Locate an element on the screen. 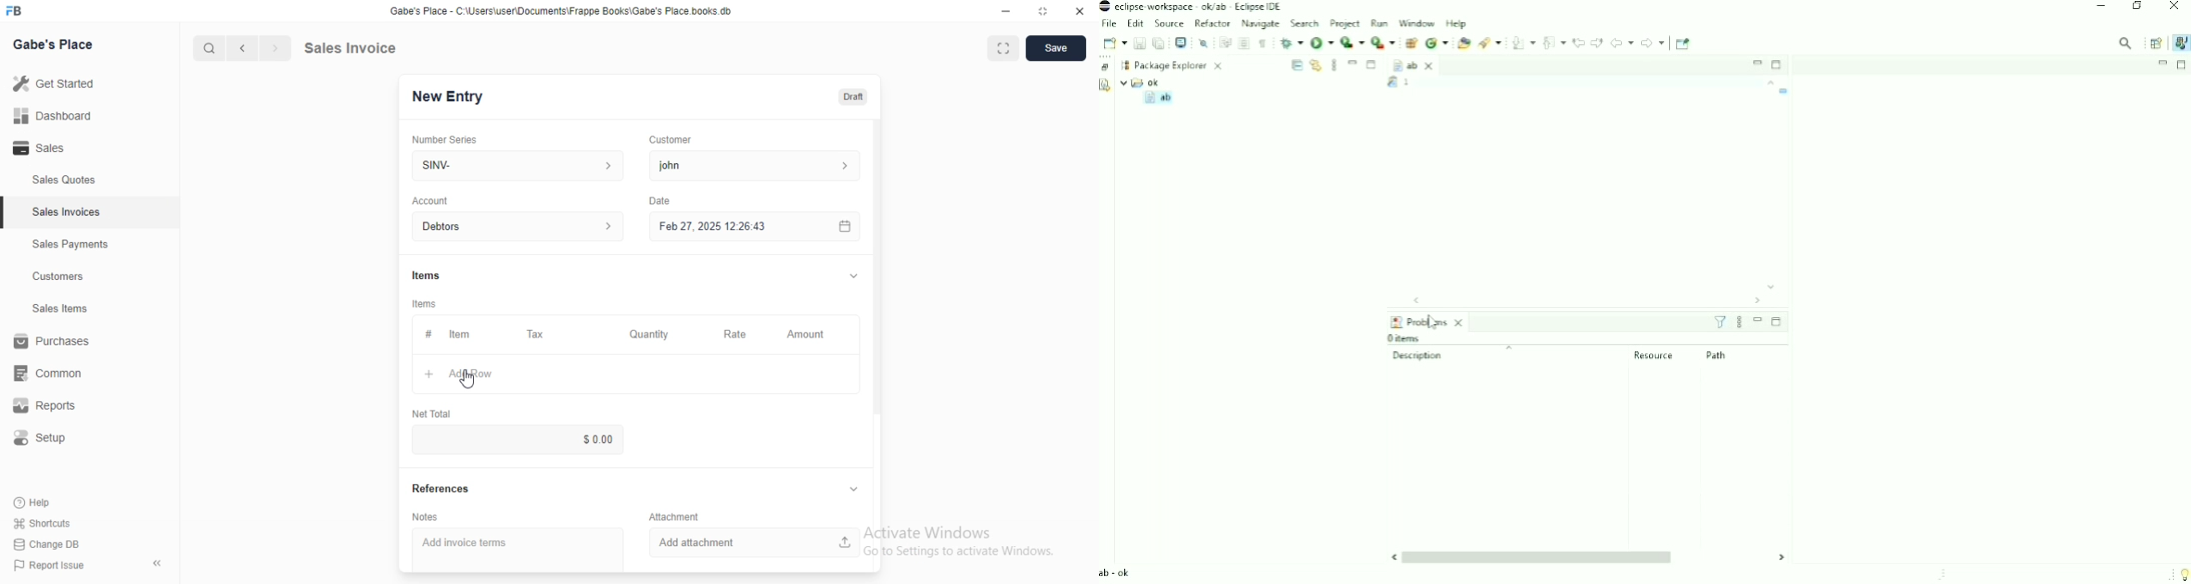  Gabe's Place is located at coordinates (56, 45).